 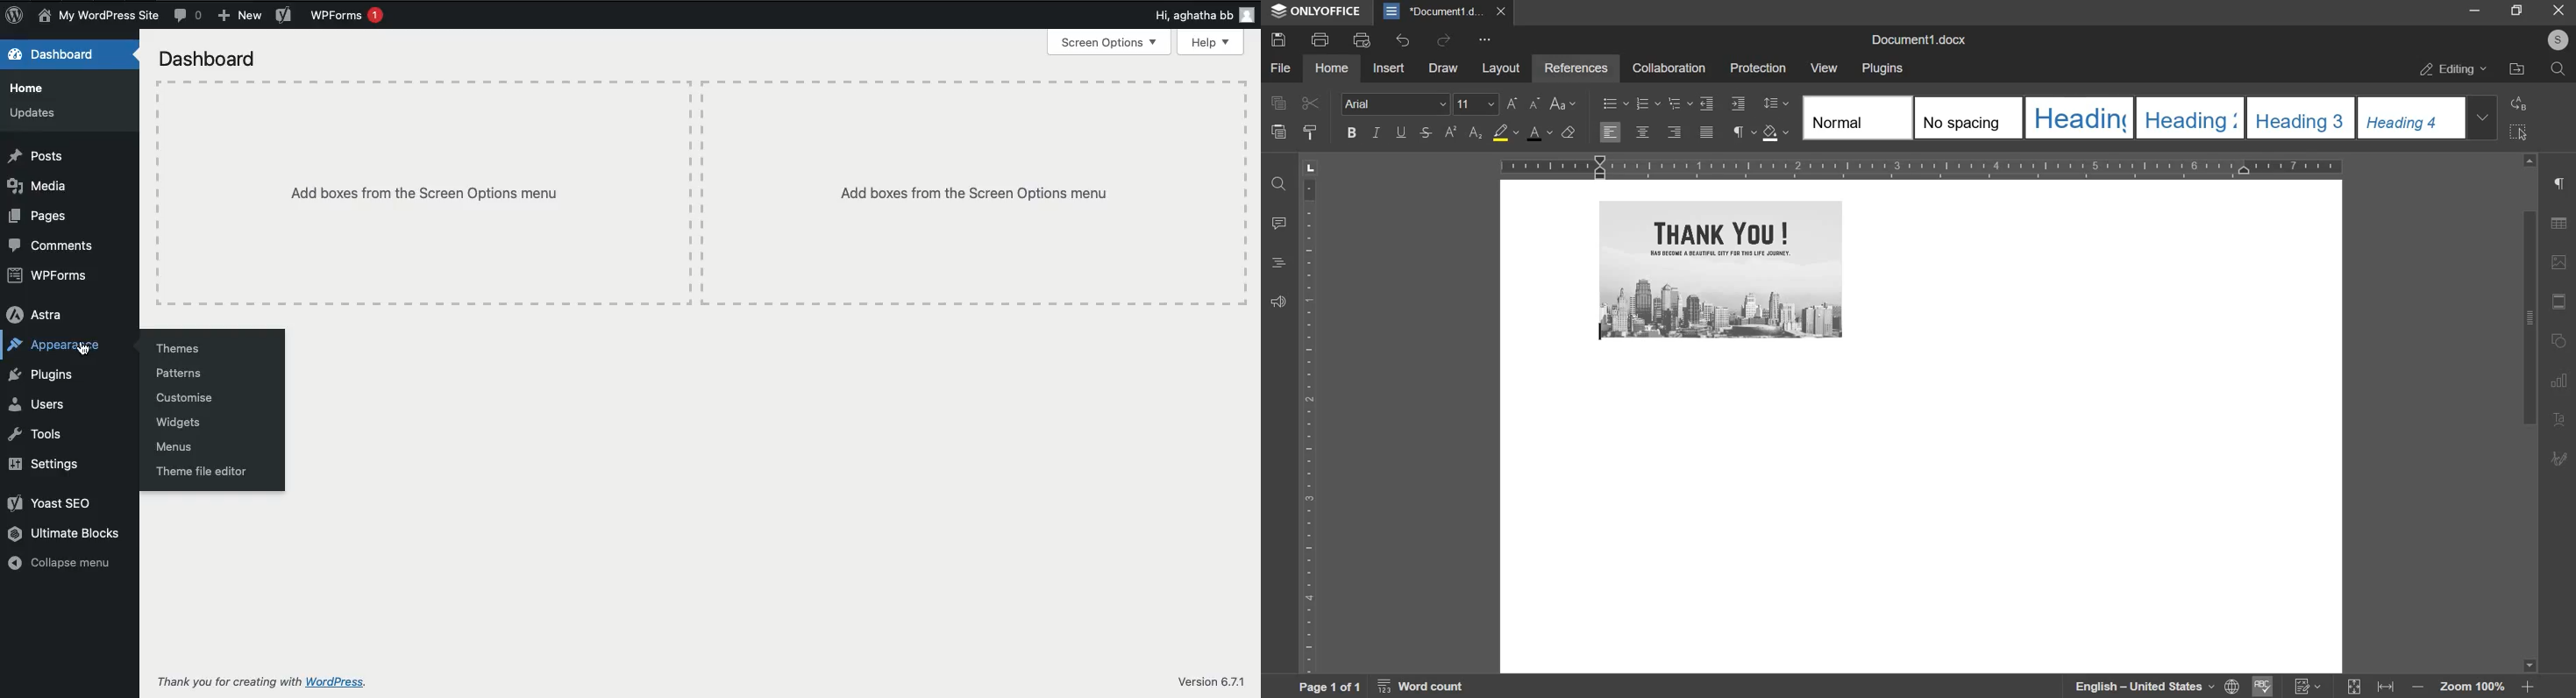 What do you see at coordinates (36, 405) in the screenshot?
I see `Users` at bounding box center [36, 405].